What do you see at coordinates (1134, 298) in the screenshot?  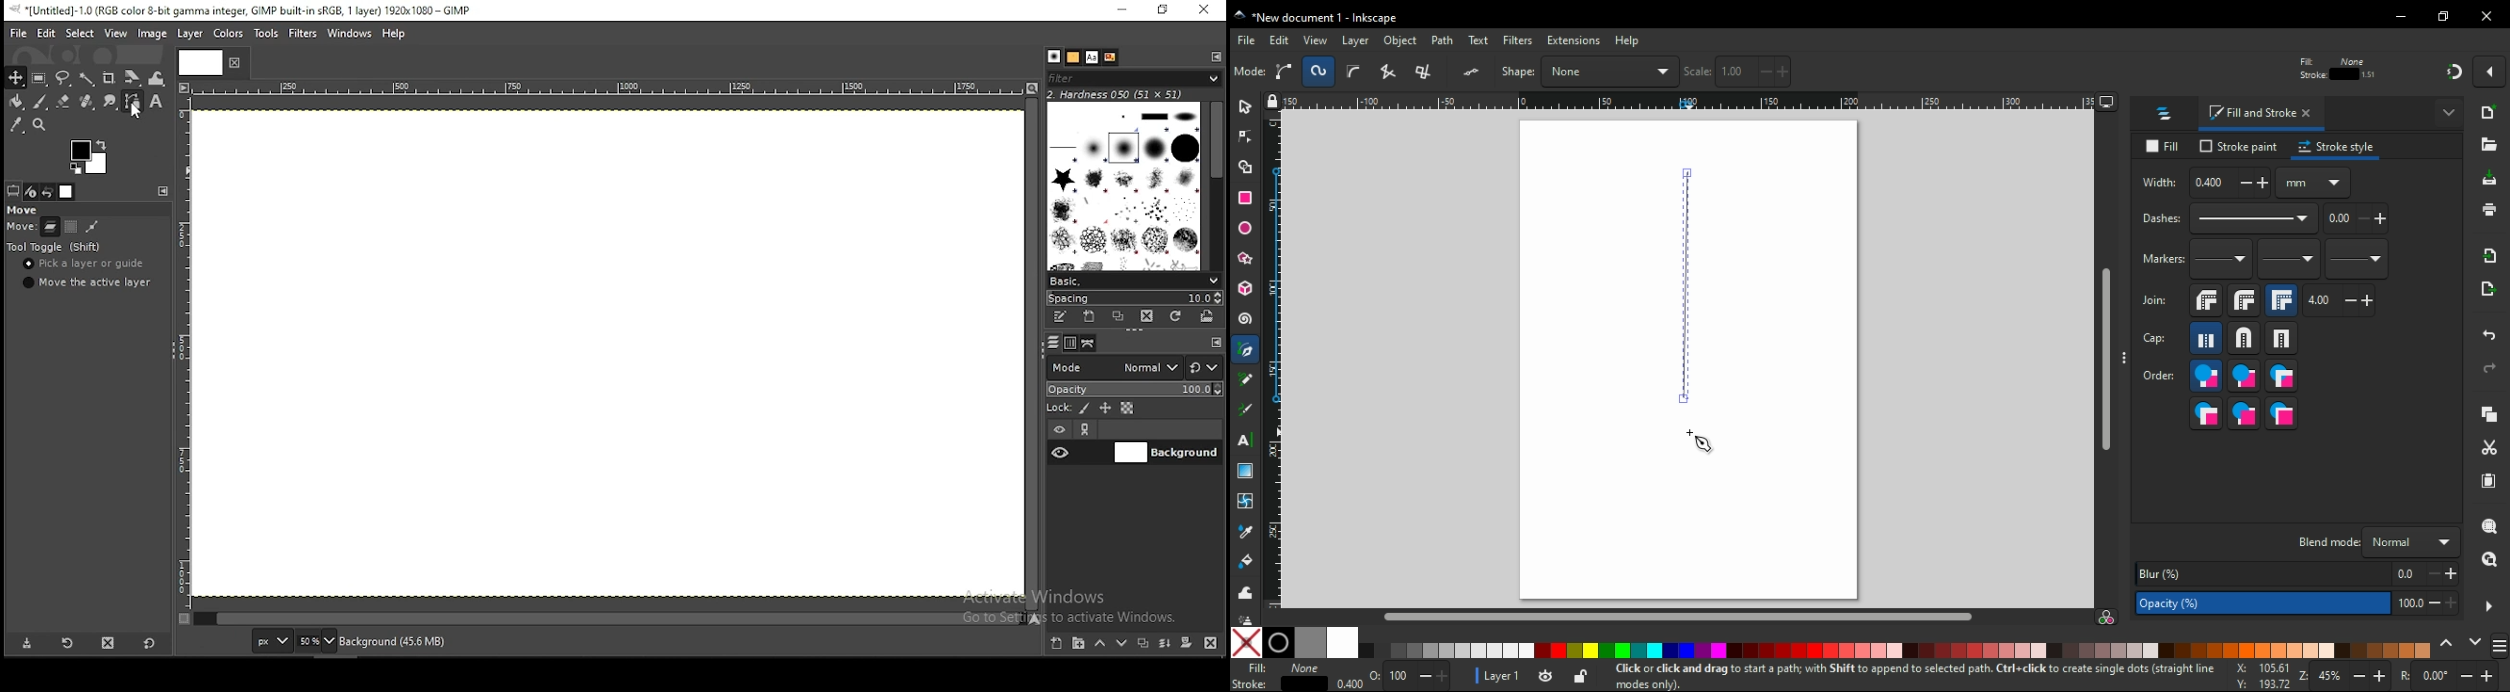 I see `spacing` at bounding box center [1134, 298].